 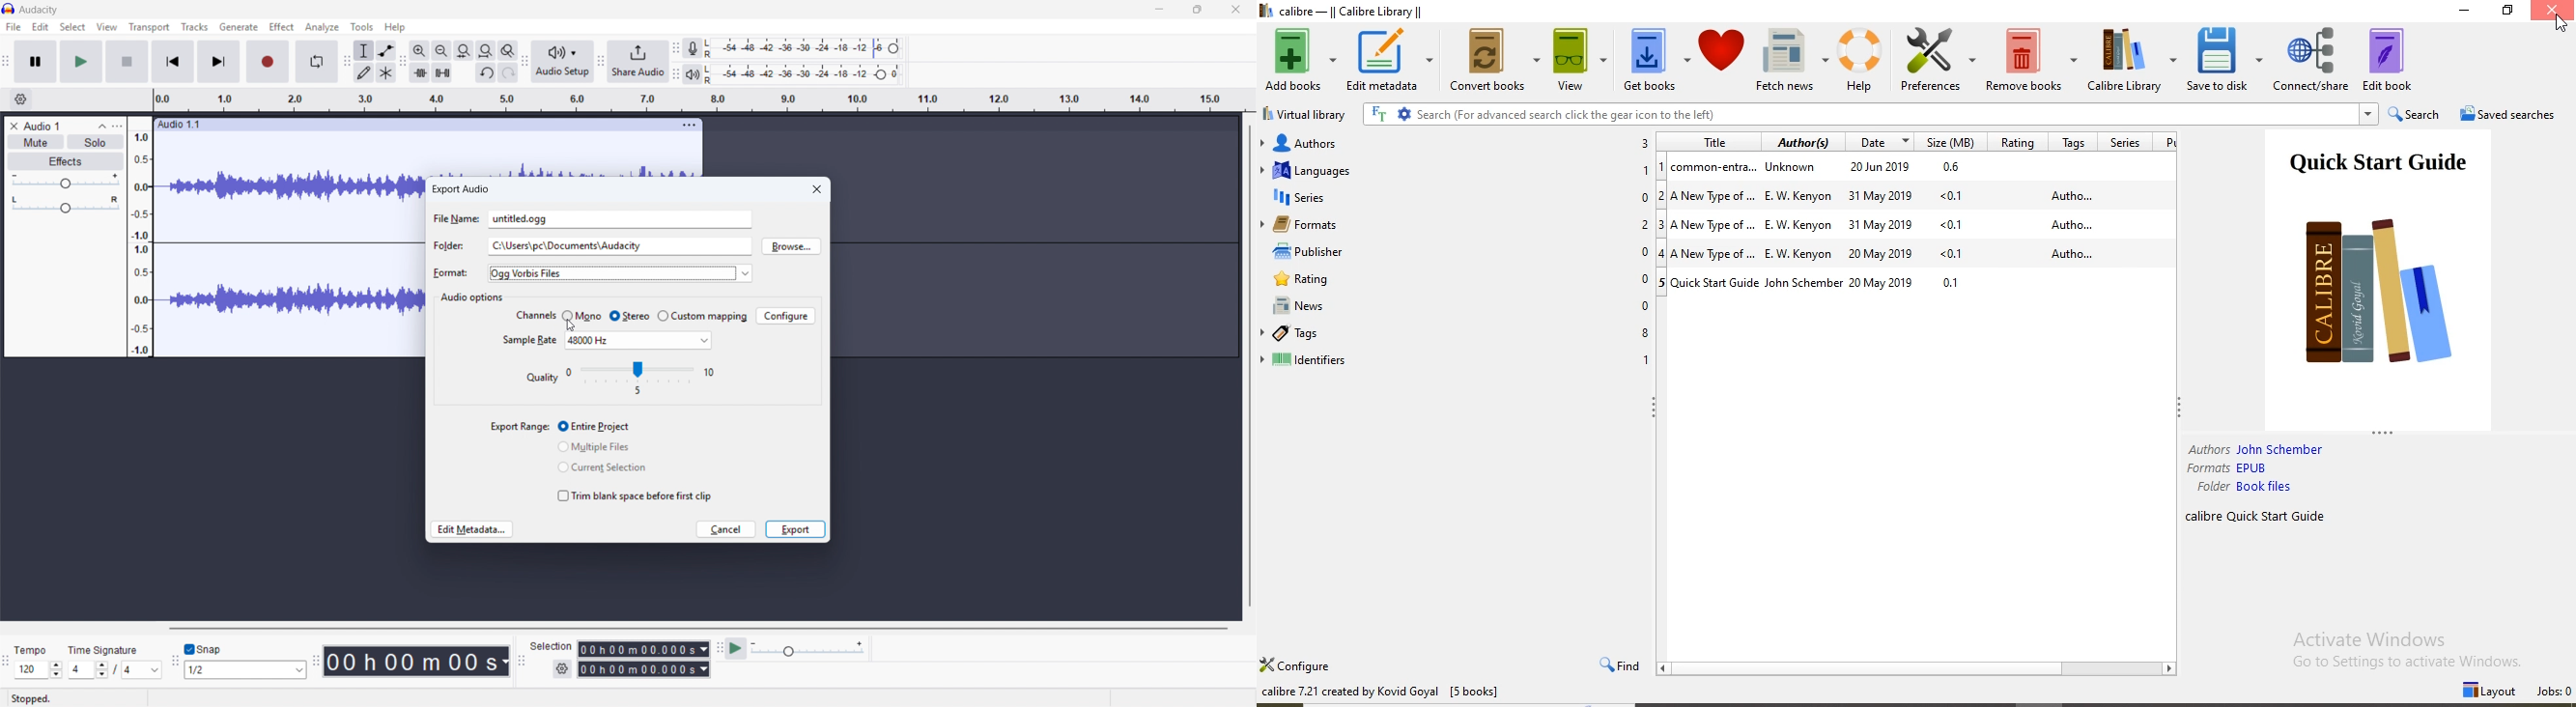 What do you see at coordinates (19, 100) in the screenshot?
I see `Timeline settings ` at bounding box center [19, 100].